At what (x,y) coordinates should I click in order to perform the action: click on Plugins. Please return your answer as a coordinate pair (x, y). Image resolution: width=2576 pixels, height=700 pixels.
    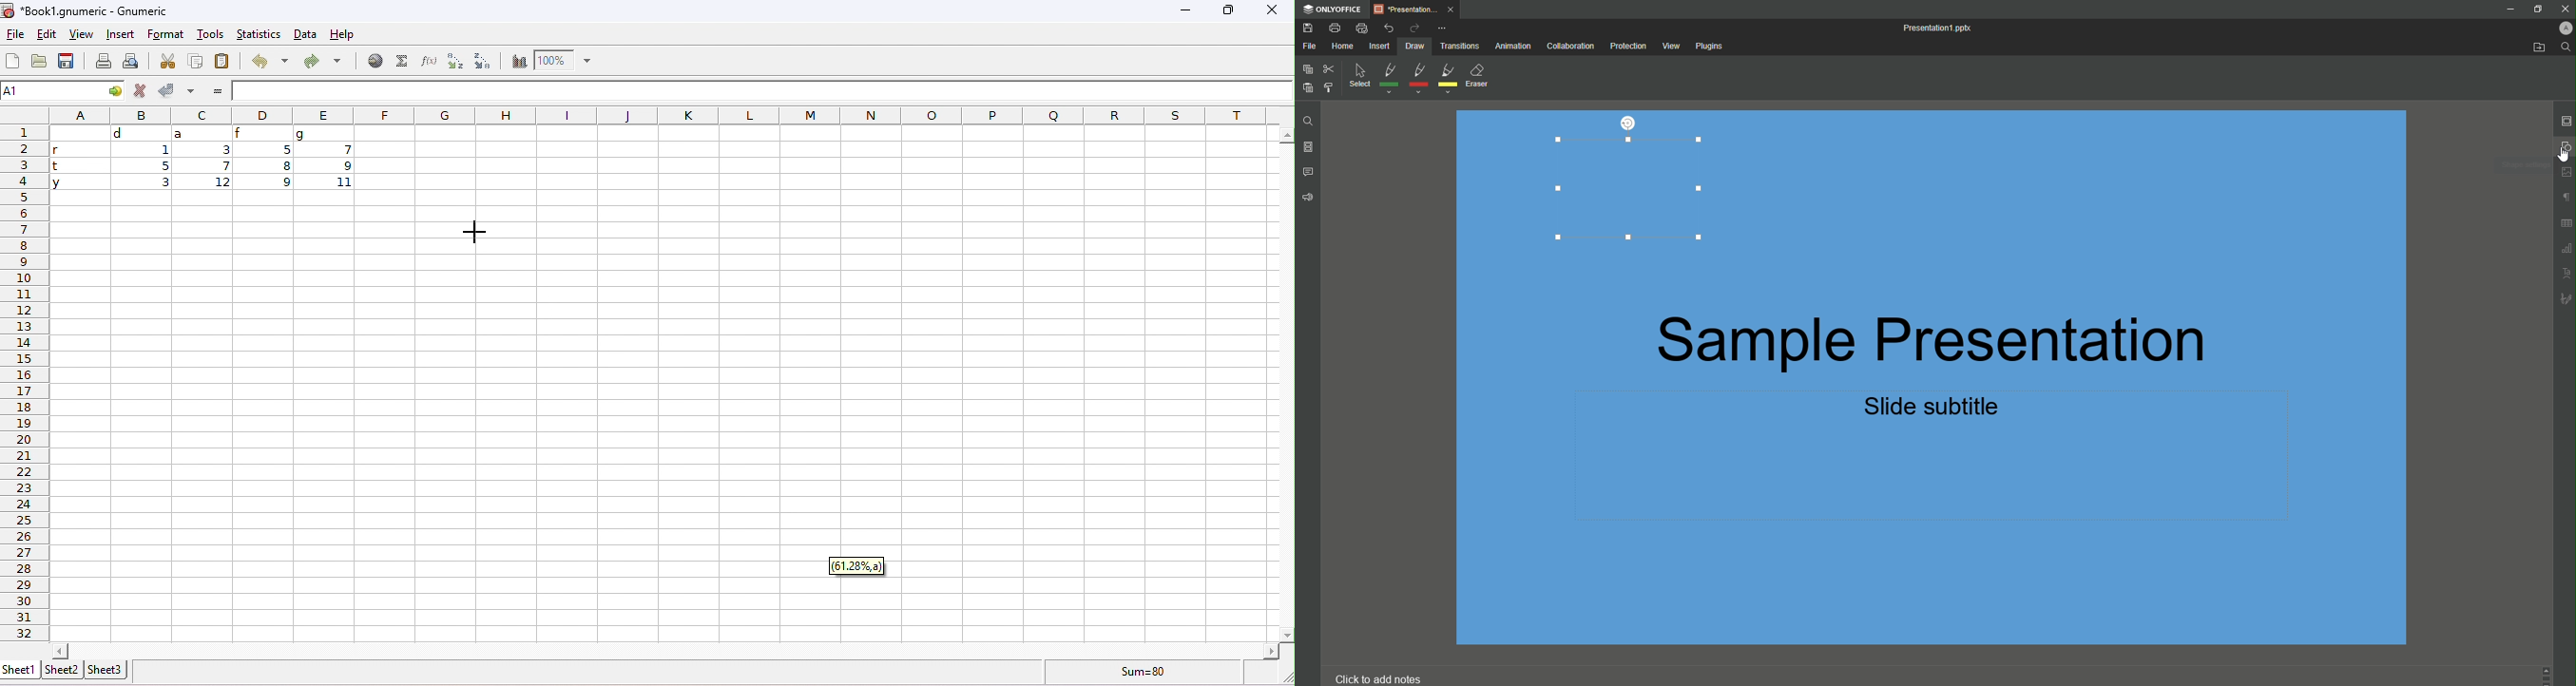
    Looking at the image, I should click on (1712, 47).